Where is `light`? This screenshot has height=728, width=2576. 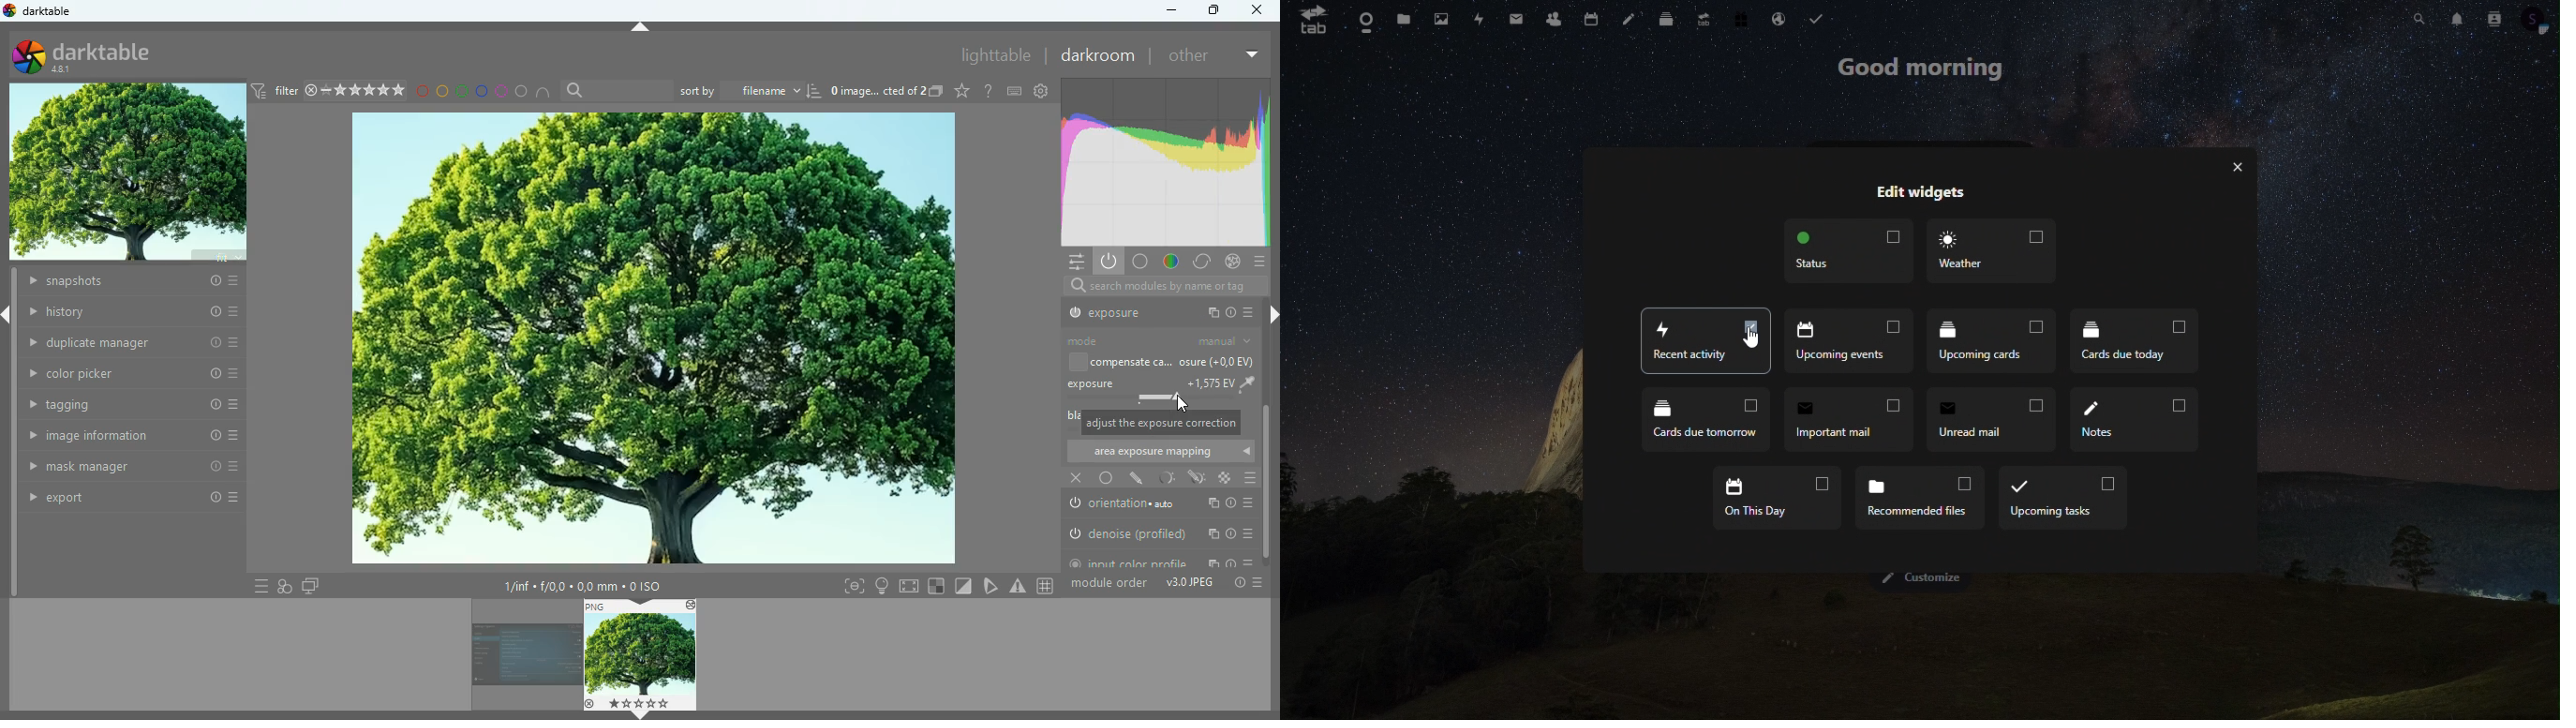 light is located at coordinates (1168, 478).